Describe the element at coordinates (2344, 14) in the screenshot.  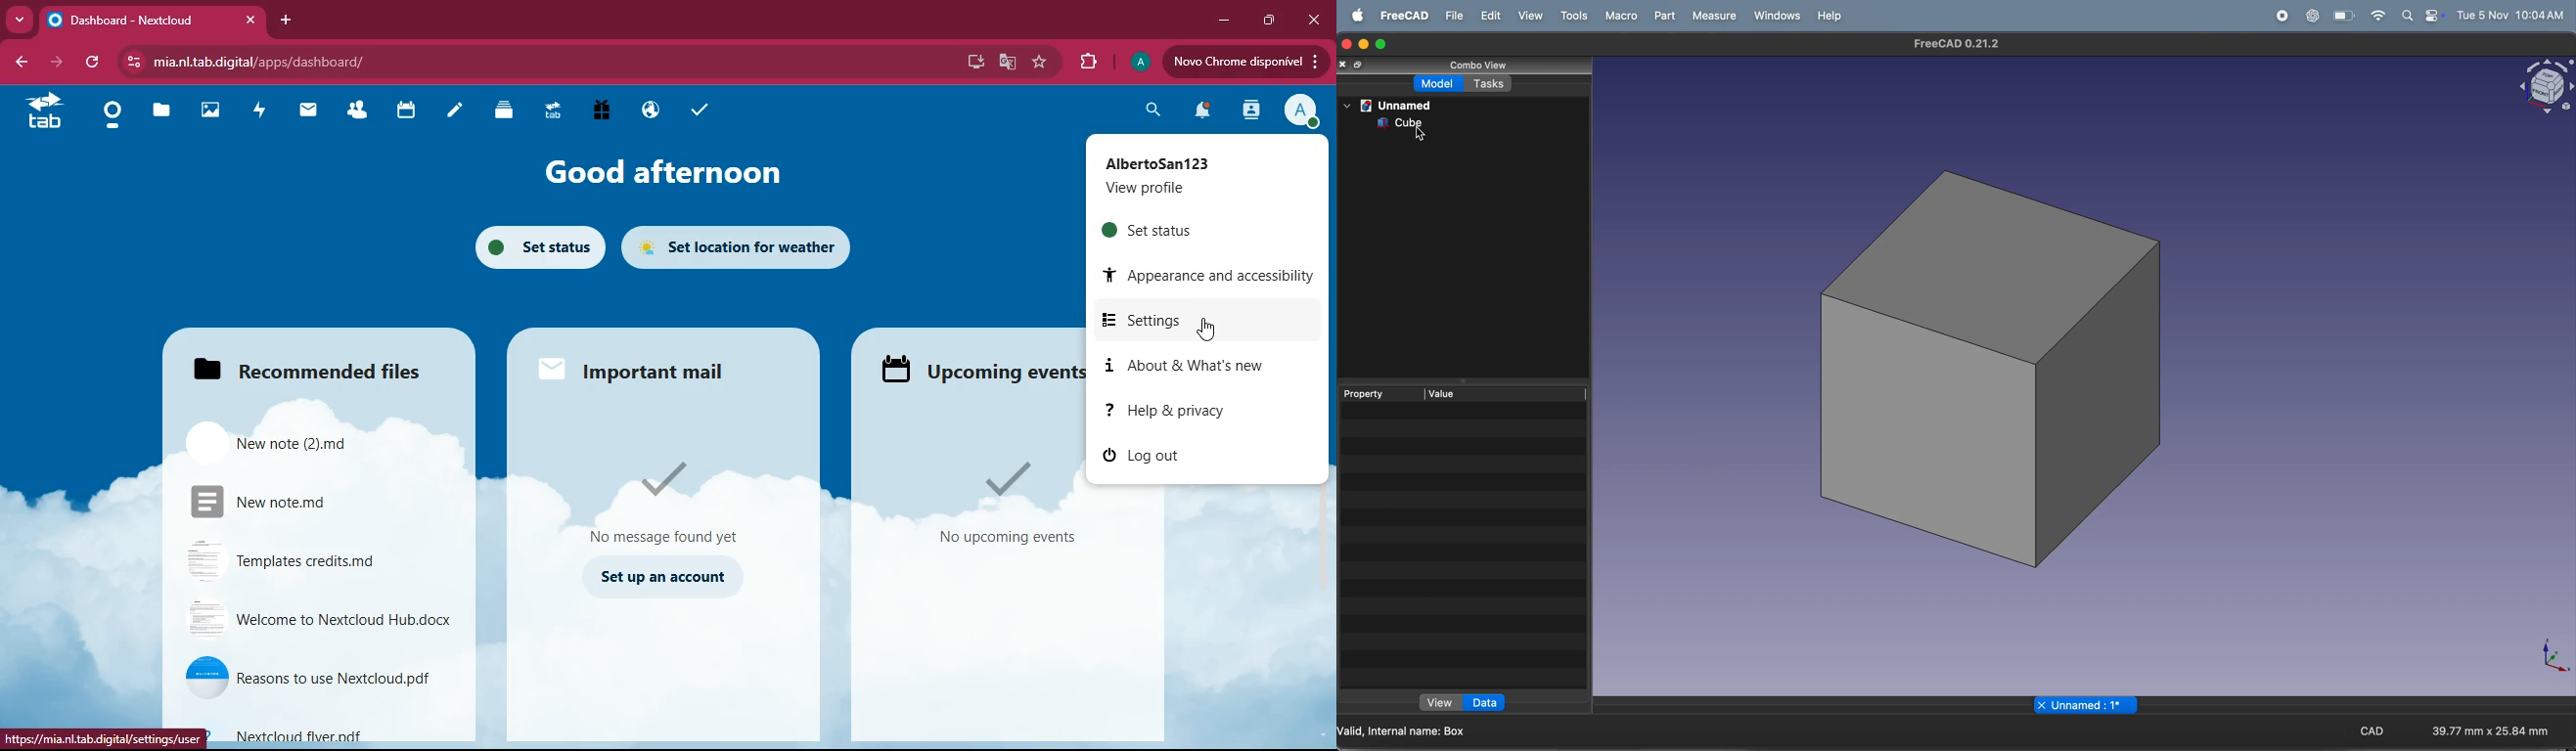
I see `wifi` at that location.